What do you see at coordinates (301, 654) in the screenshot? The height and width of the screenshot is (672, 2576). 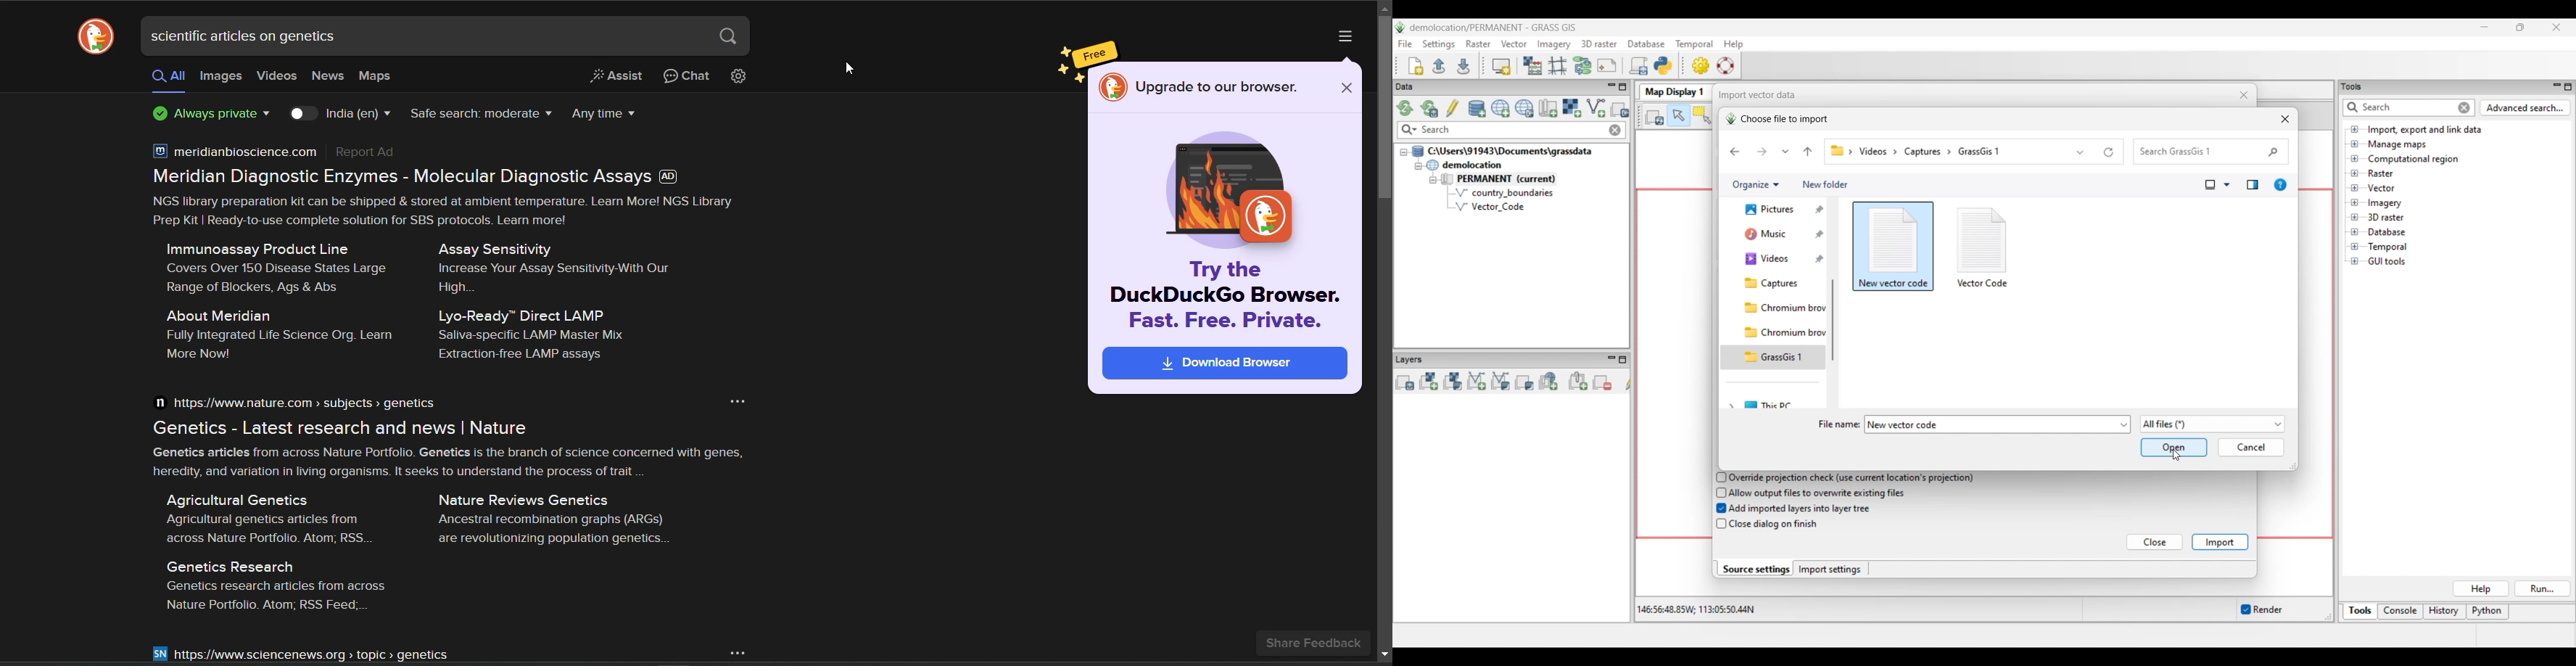 I see `SN https://www.sciencenews.org > topic > genetics` at bounding box center [301, 654].